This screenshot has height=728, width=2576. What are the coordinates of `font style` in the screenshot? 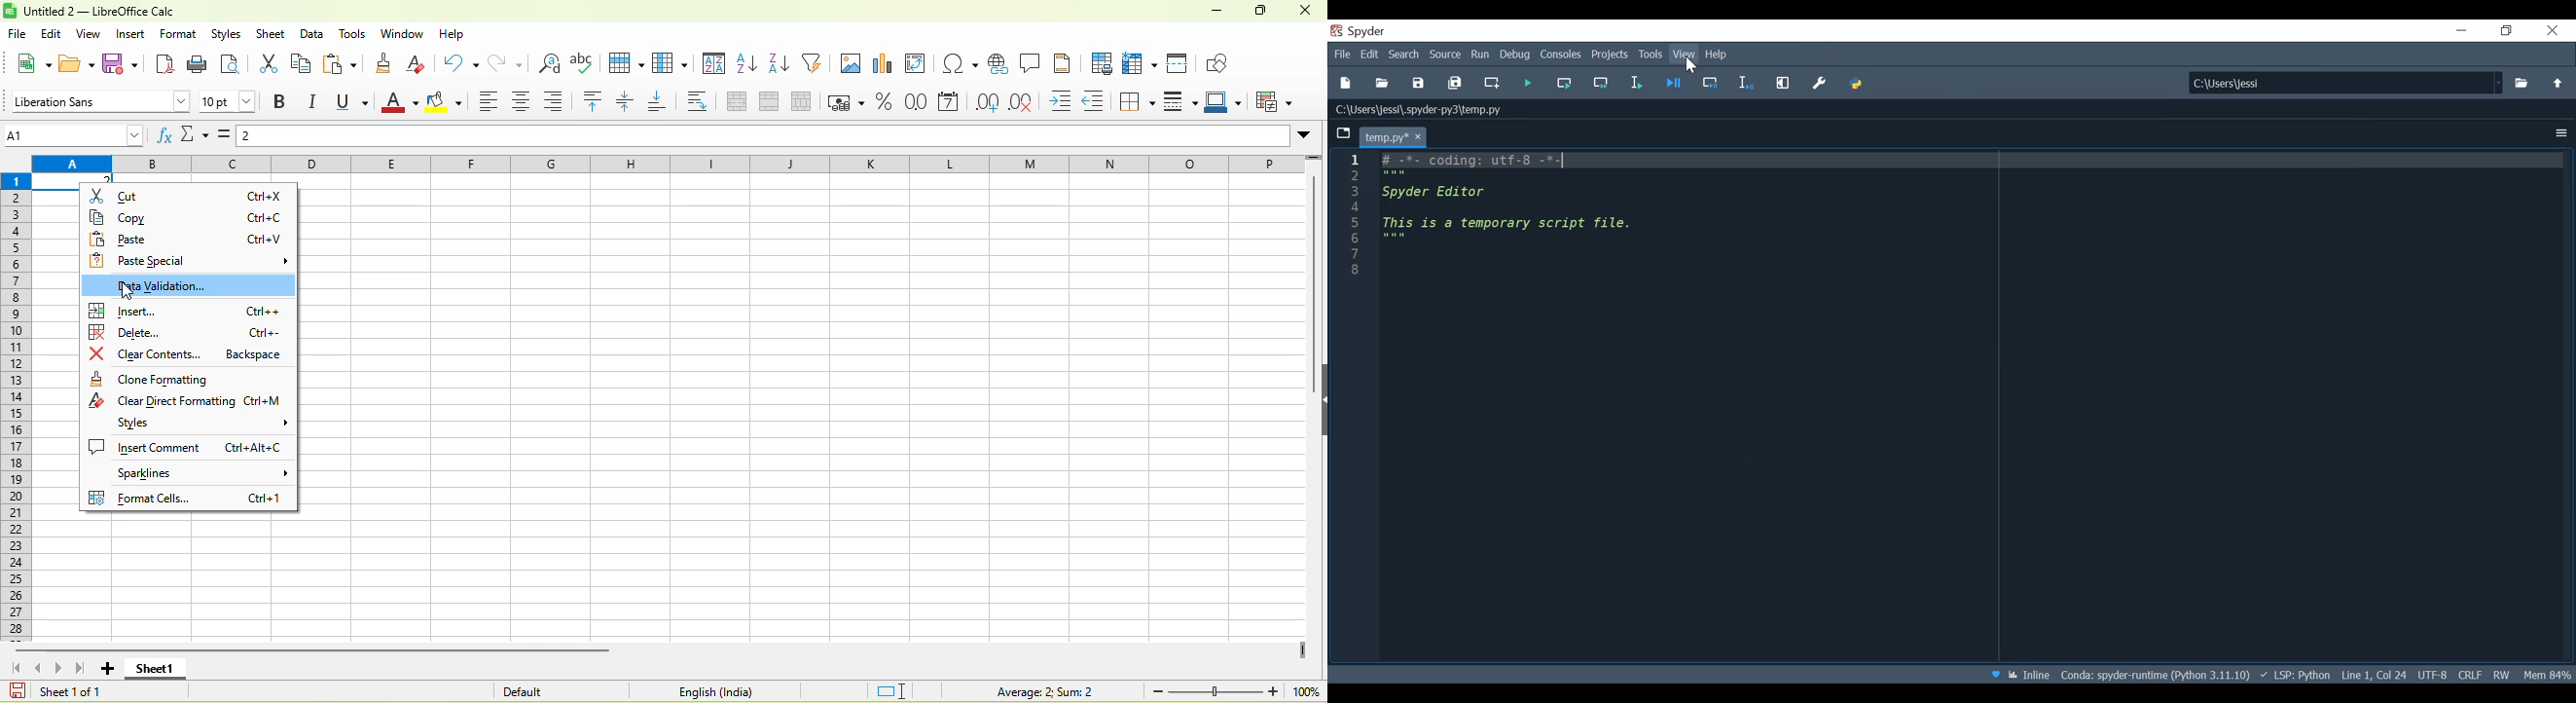 It's located at (97, 100).